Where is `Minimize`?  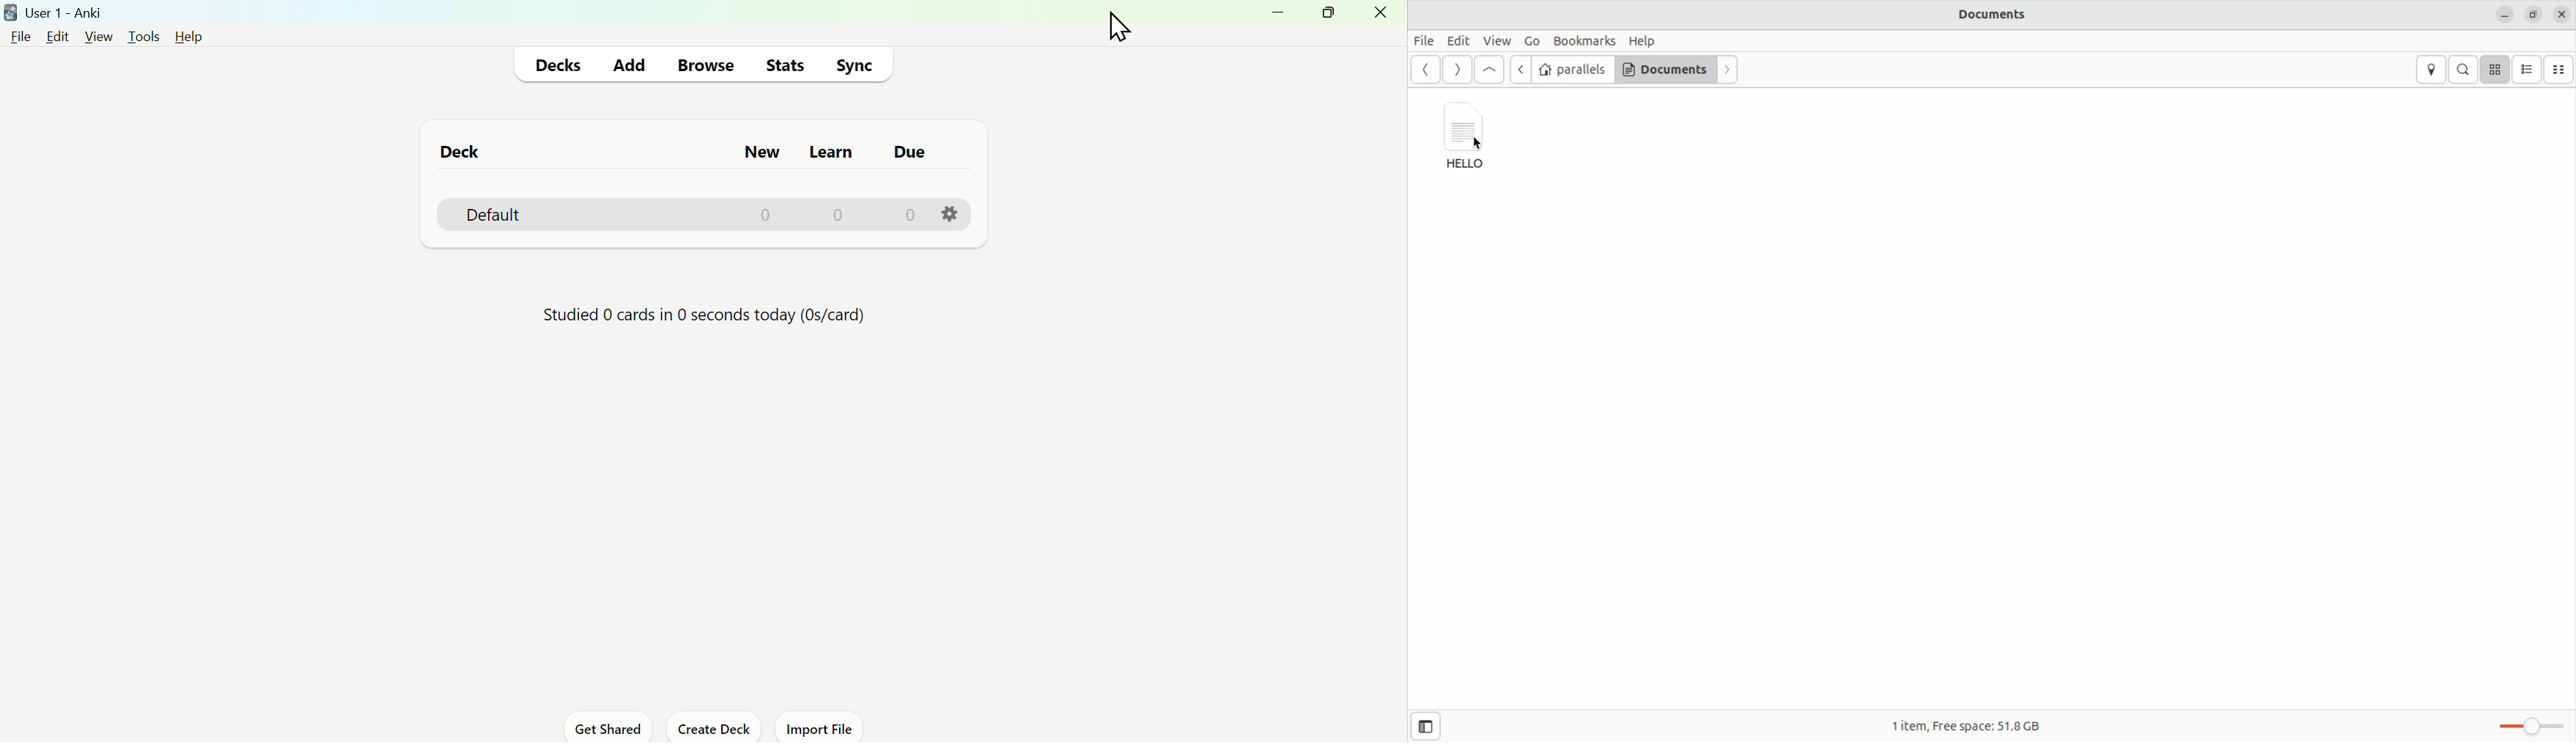 Minimize is located at coordinates (1285, 20).